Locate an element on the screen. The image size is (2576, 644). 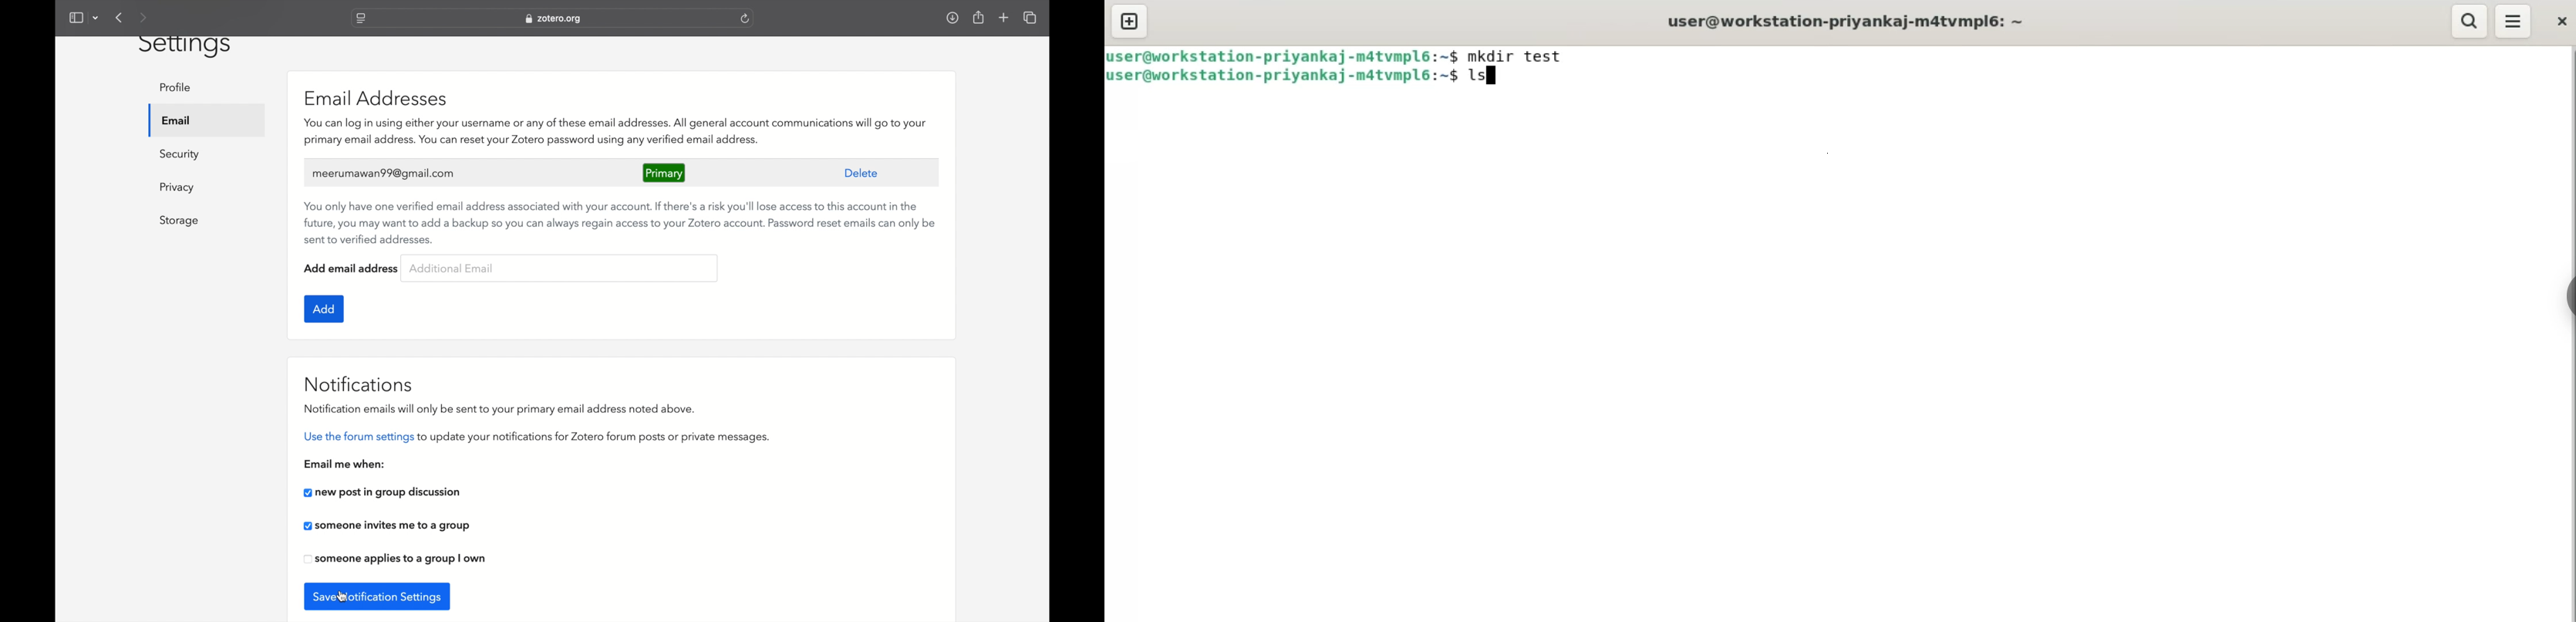
privacy is located at coordinates (177, 188).